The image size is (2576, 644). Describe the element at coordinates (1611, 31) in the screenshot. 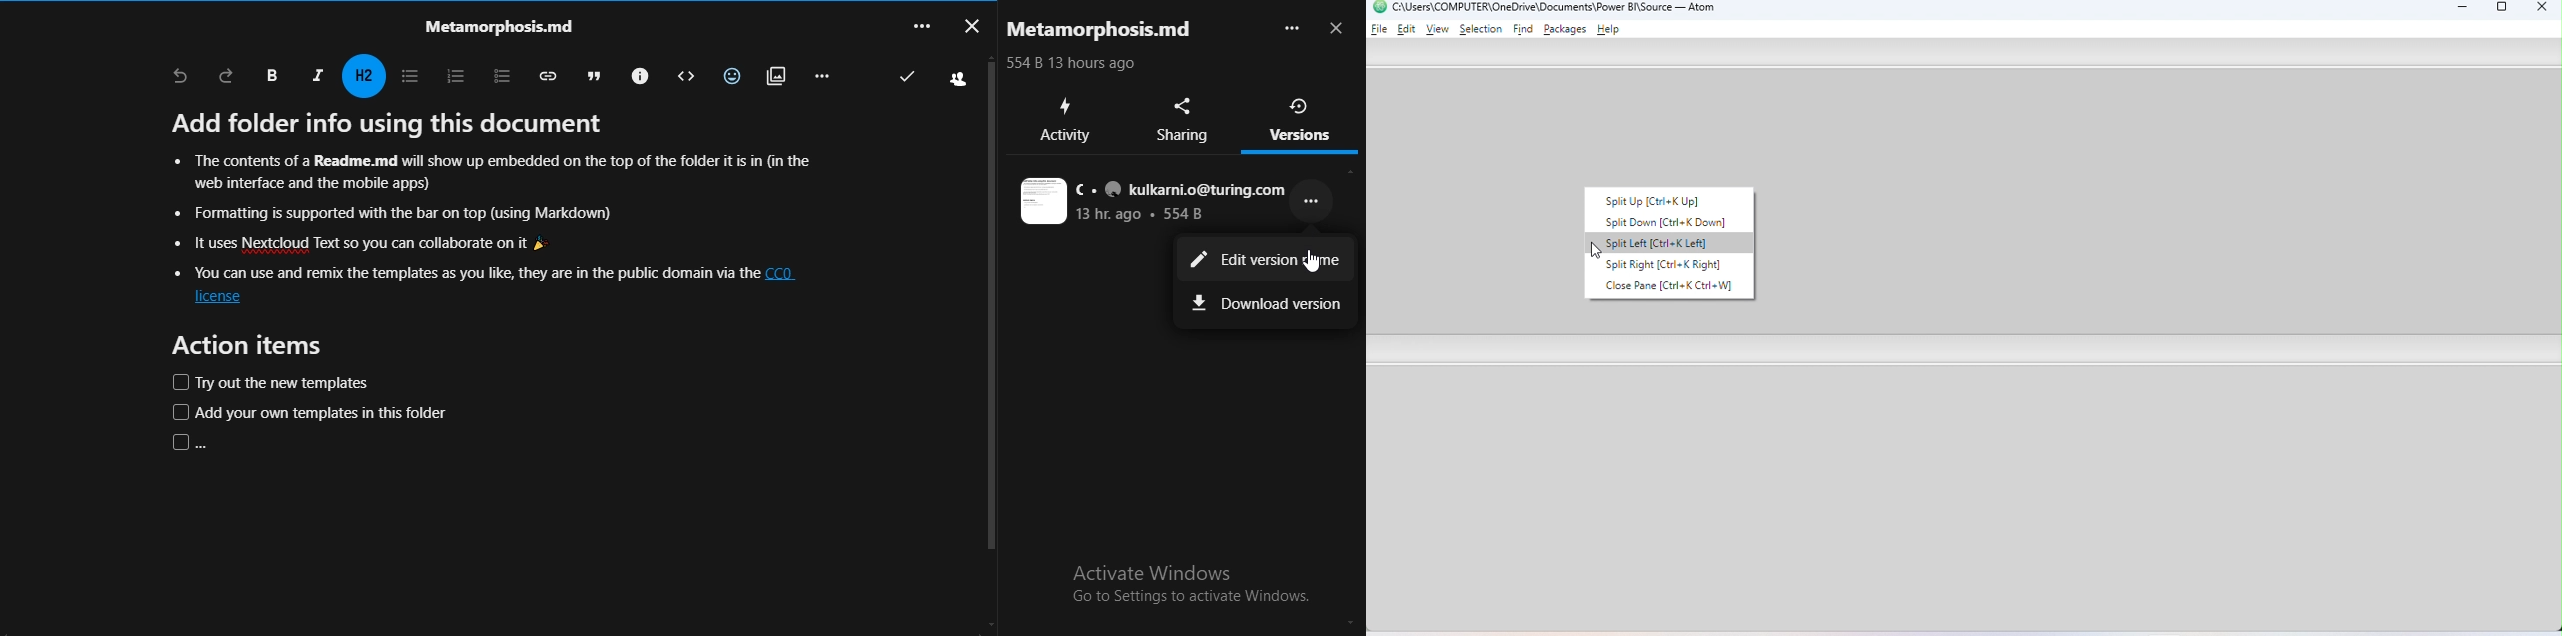

I see `Help` at that location.